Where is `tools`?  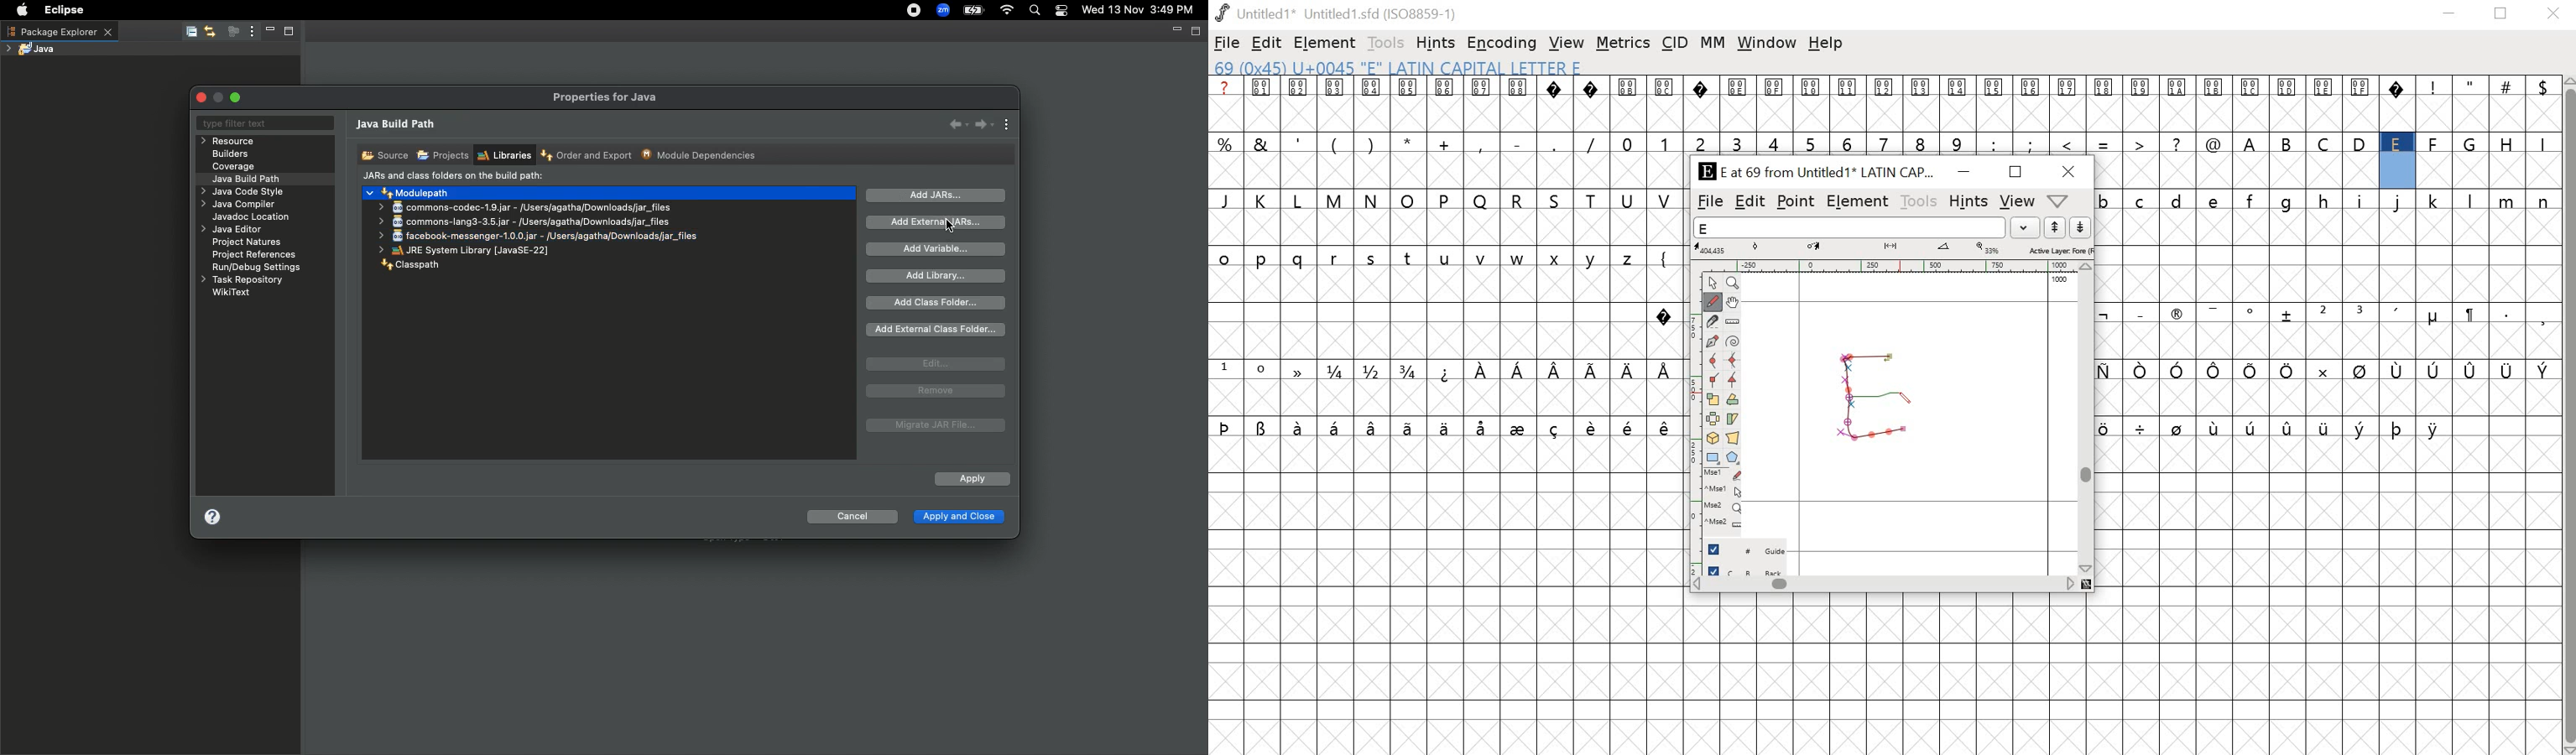 tools is located at coordinates (1917, 200).